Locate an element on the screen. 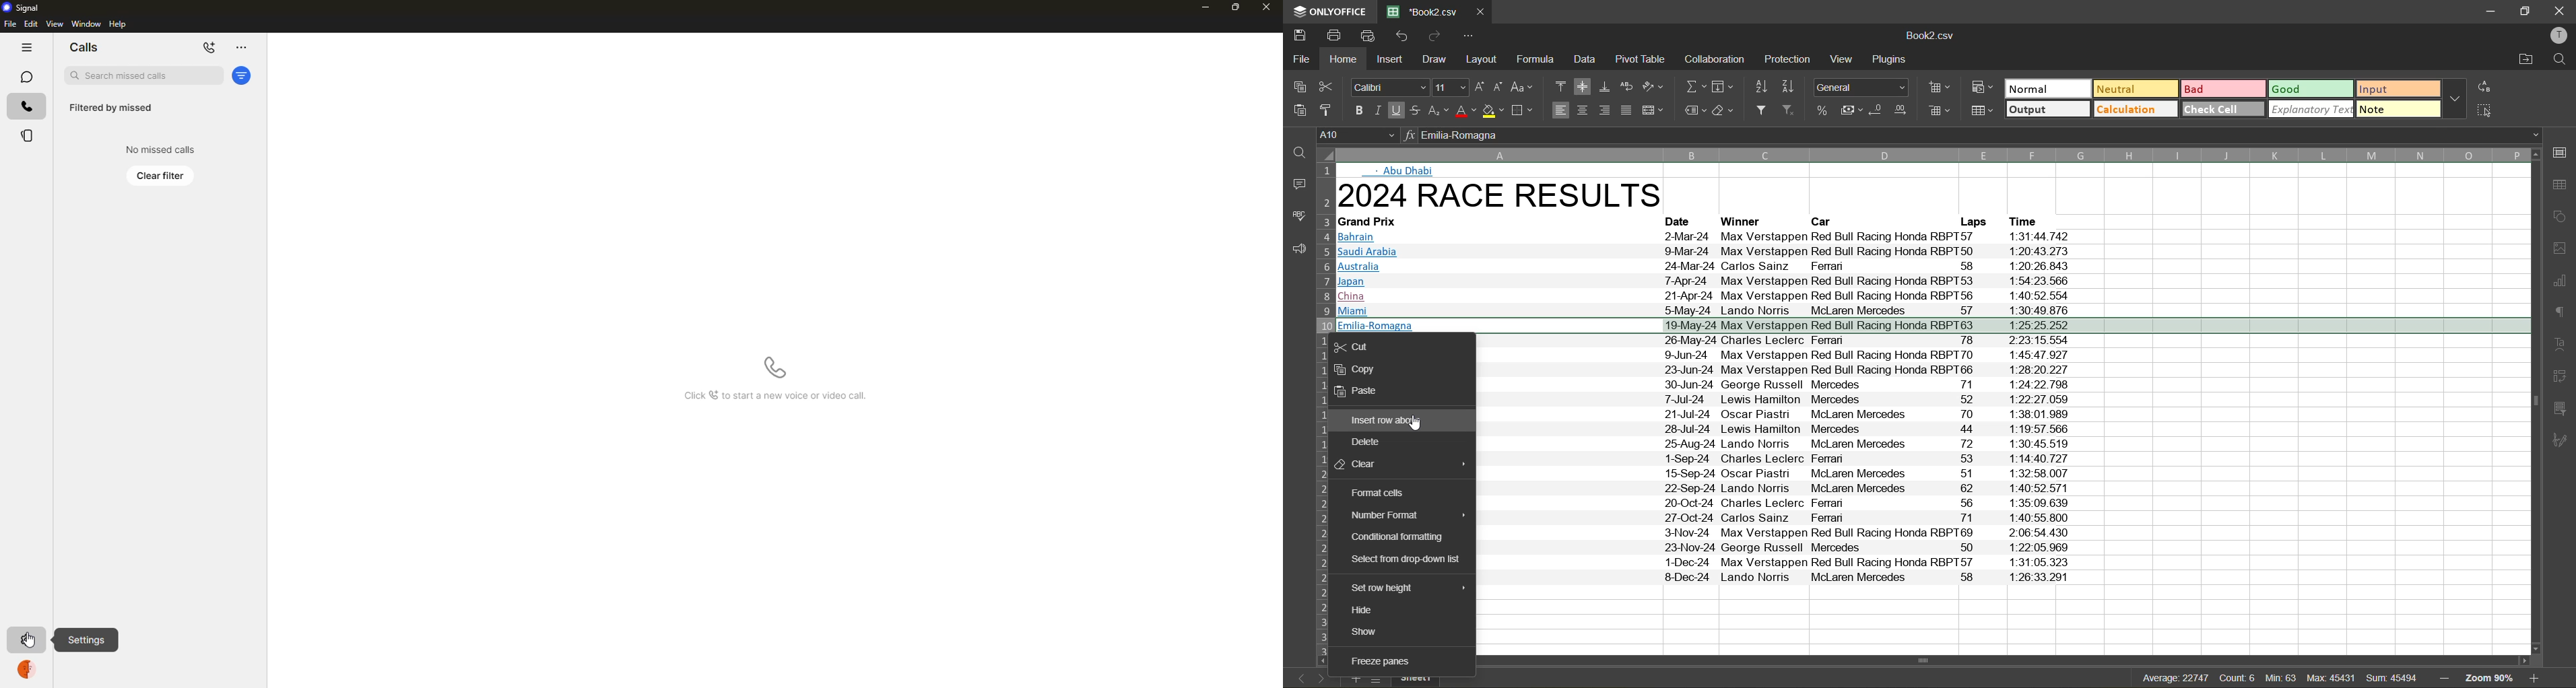 Image resolution: width=2576 pixels, height=700 pixels. print is located at coordinates (1334, 36).